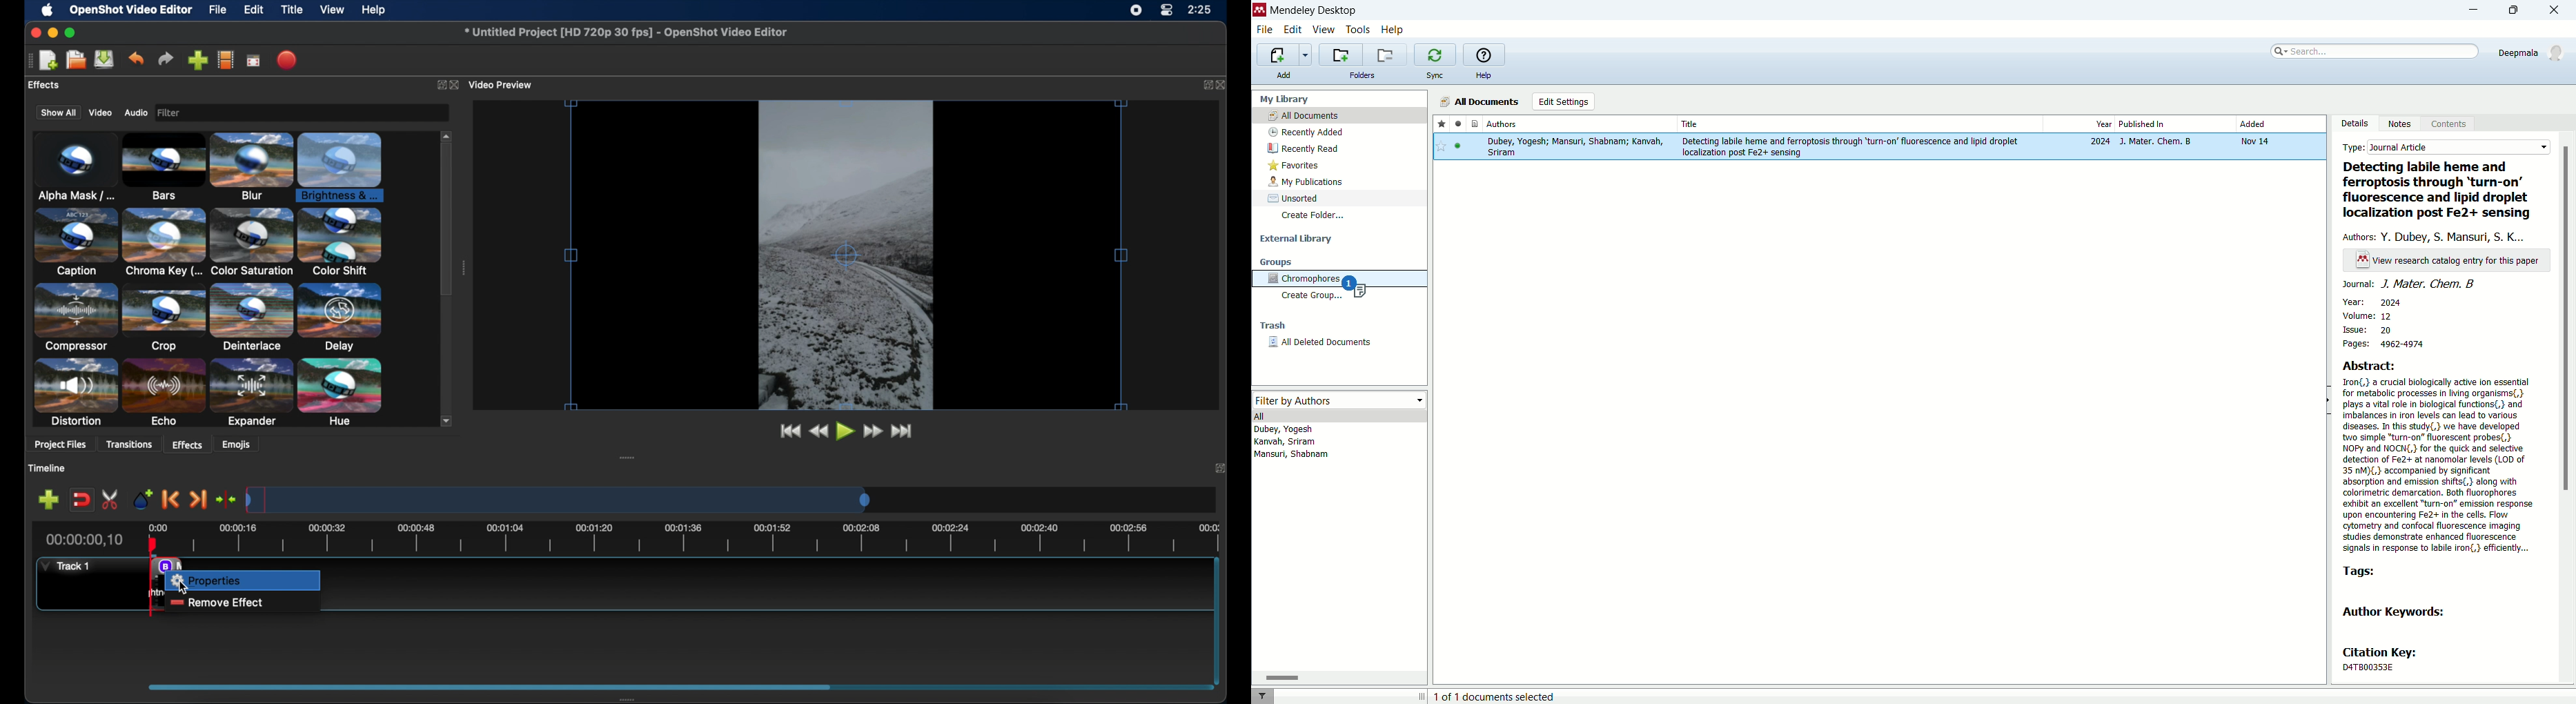  I want to click on filter, so click(1264, 696).